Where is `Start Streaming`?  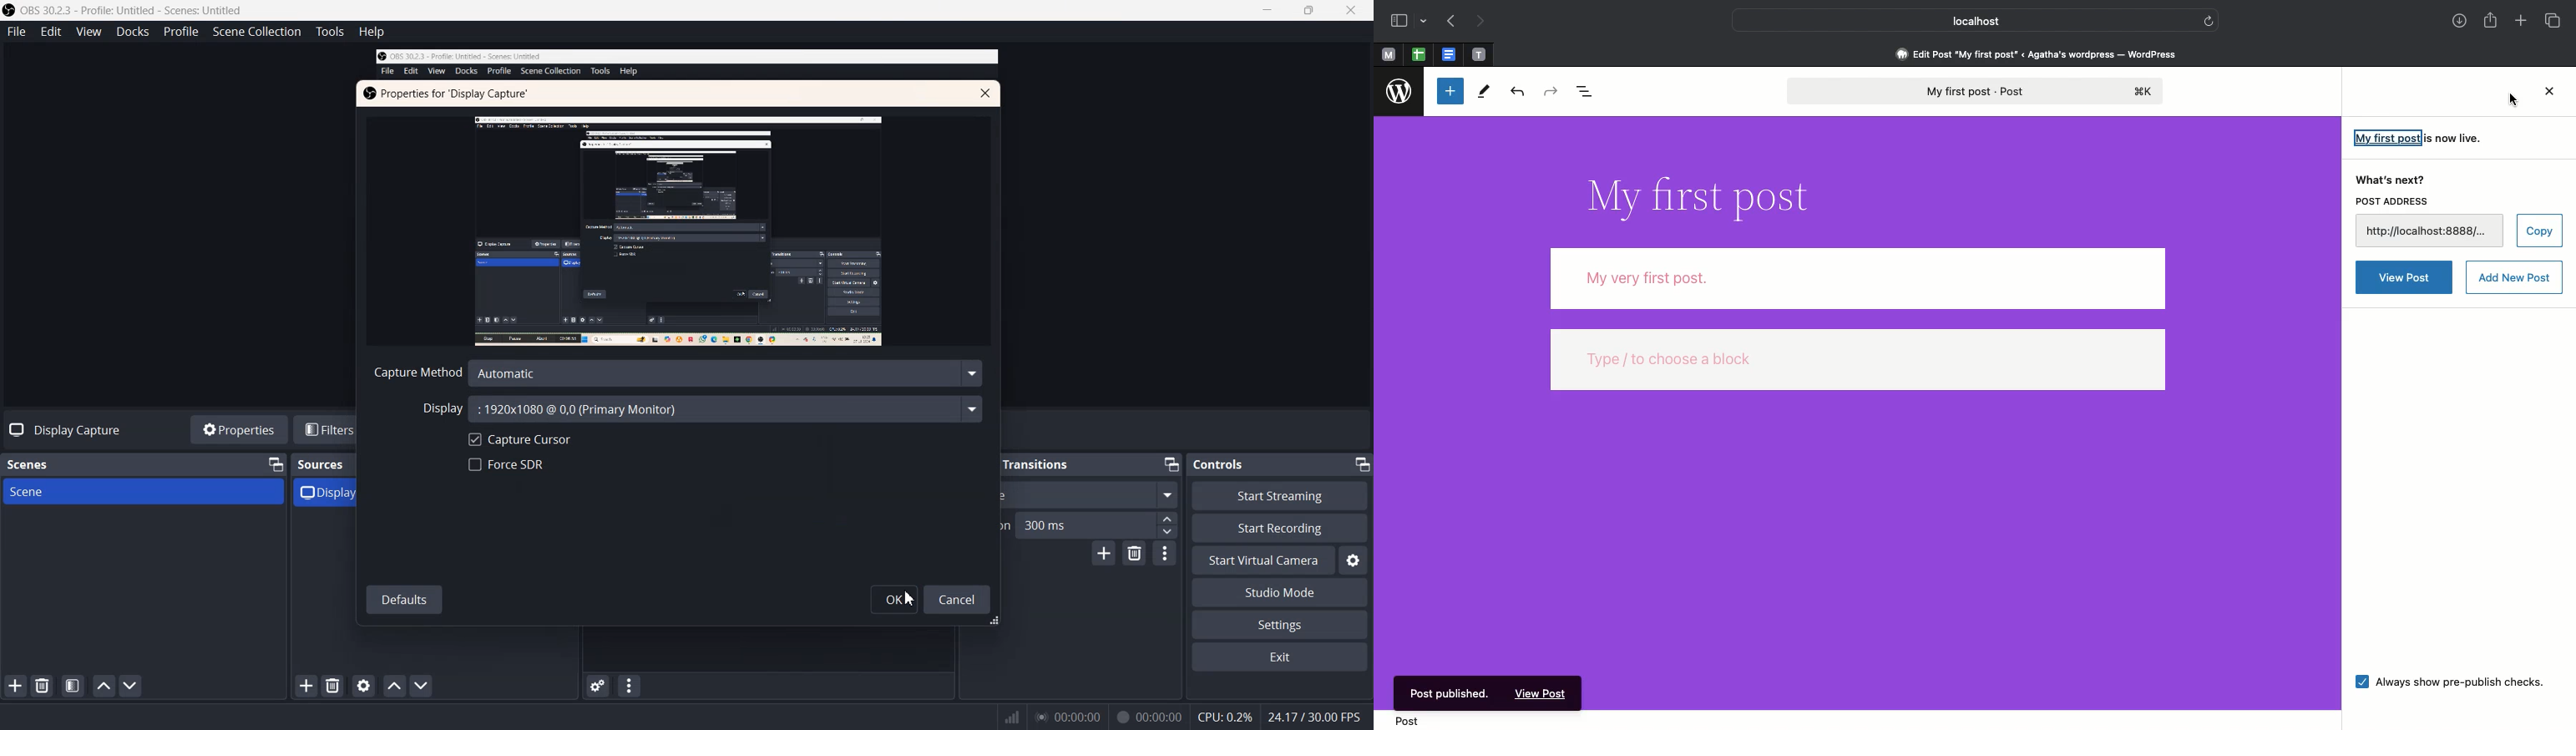
Start Streaming is located at coordinates (1282, 495).